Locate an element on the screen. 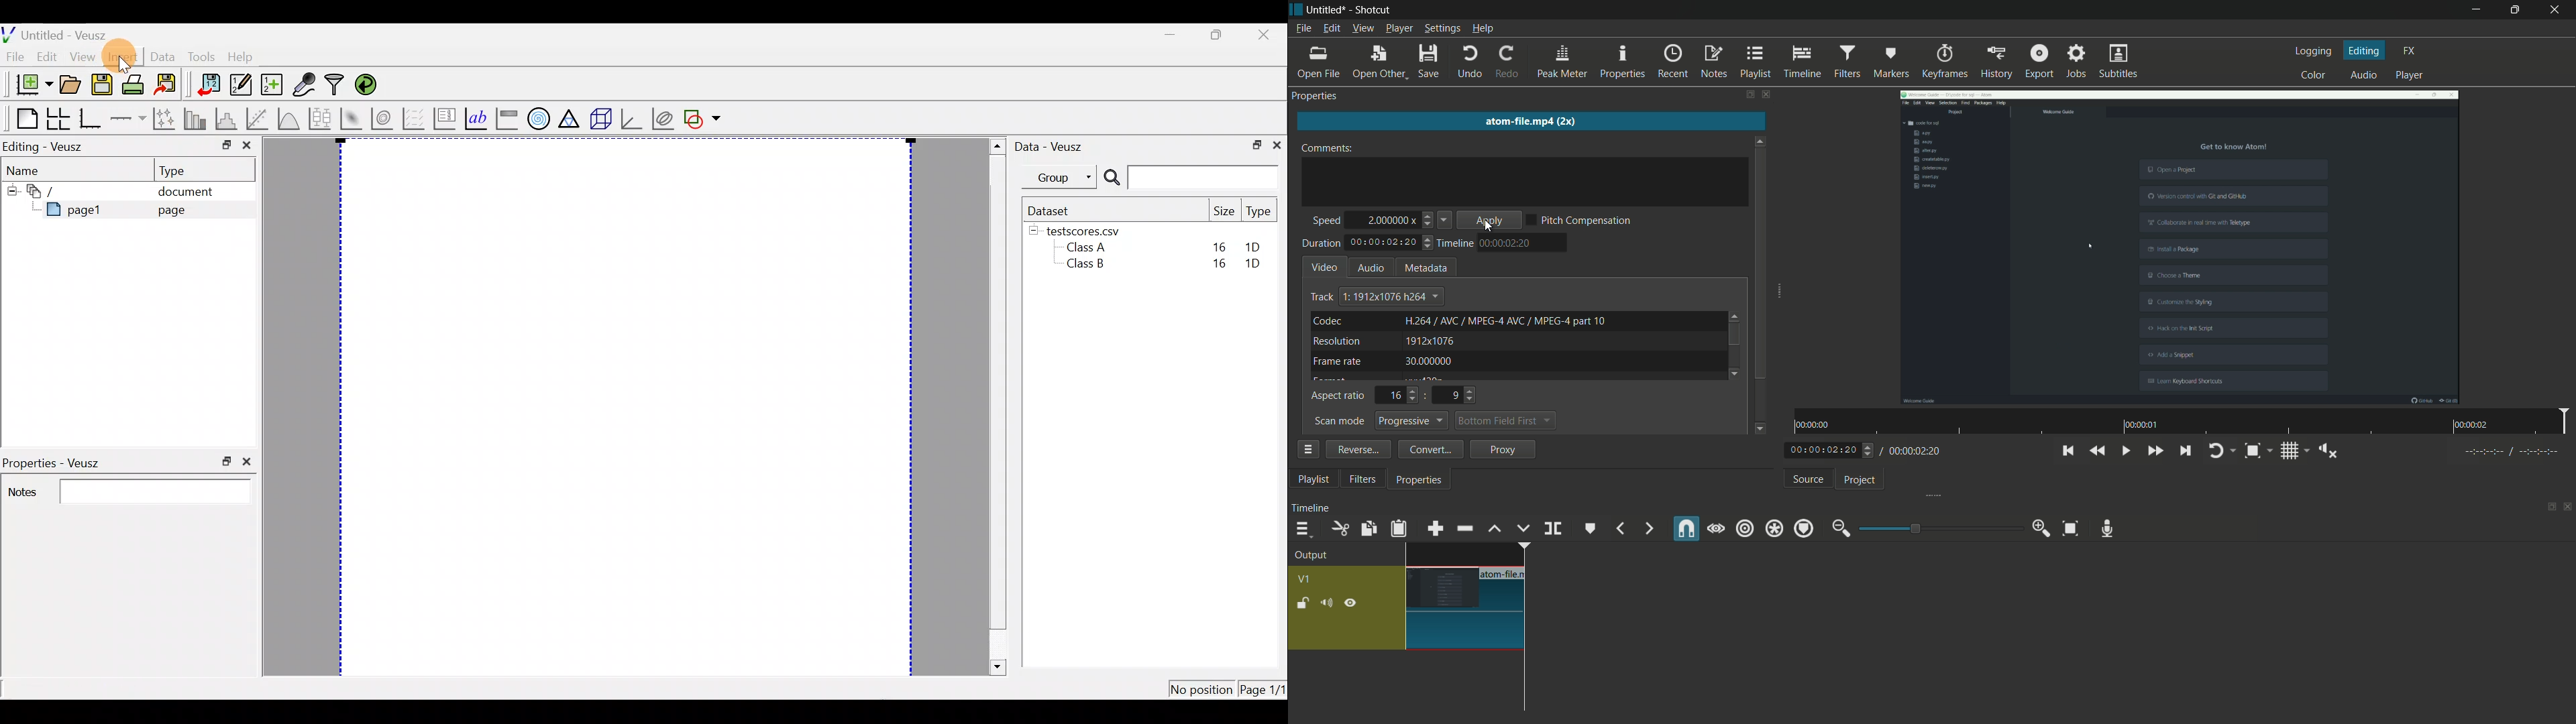 The width and height of the screenshot is (2576, 728). zoom timeline to fit is located at coordinates (2071, 528).